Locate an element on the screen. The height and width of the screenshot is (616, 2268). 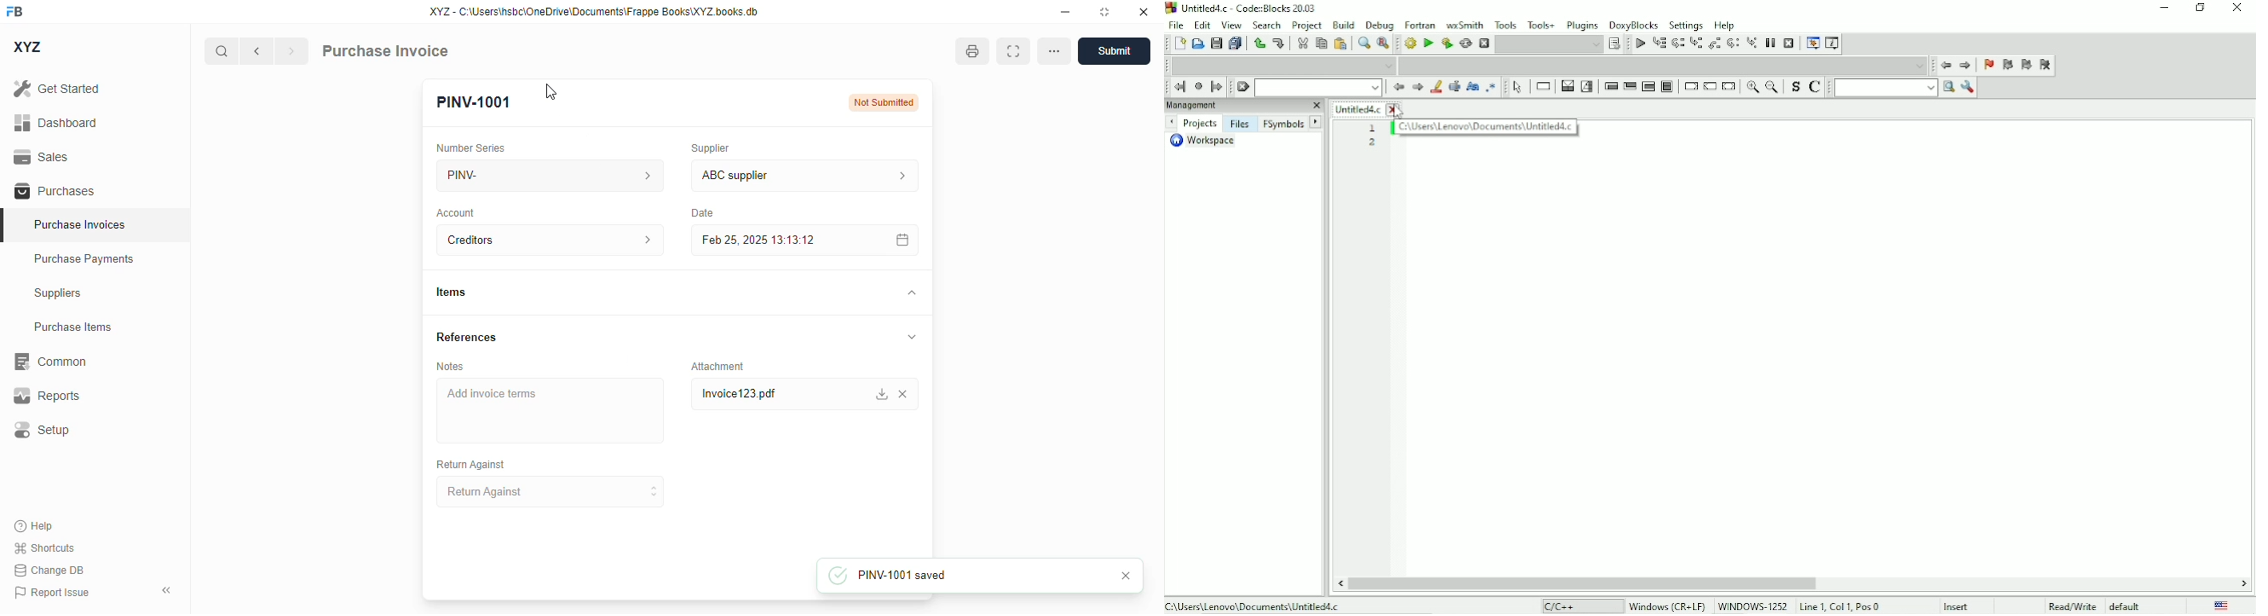
Run is located at coordinates (1427, 42).